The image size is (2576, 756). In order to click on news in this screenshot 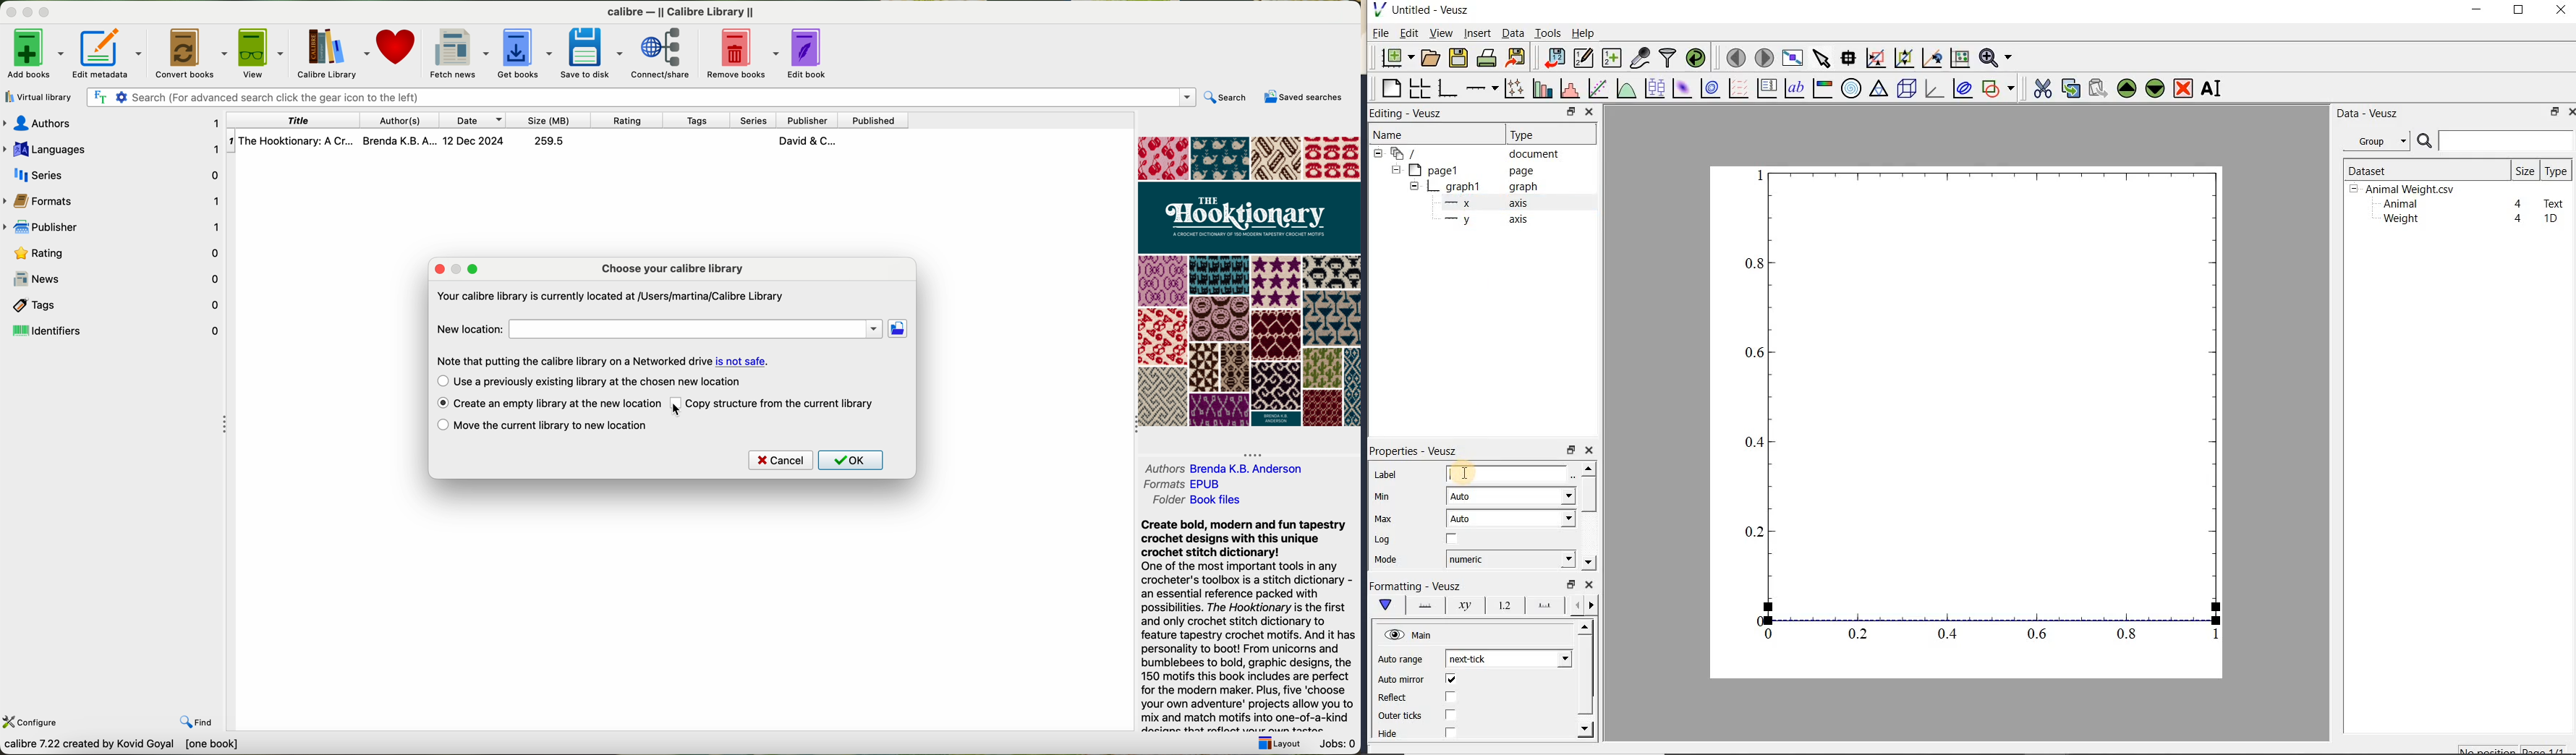, I will do `click(117, 279)`.